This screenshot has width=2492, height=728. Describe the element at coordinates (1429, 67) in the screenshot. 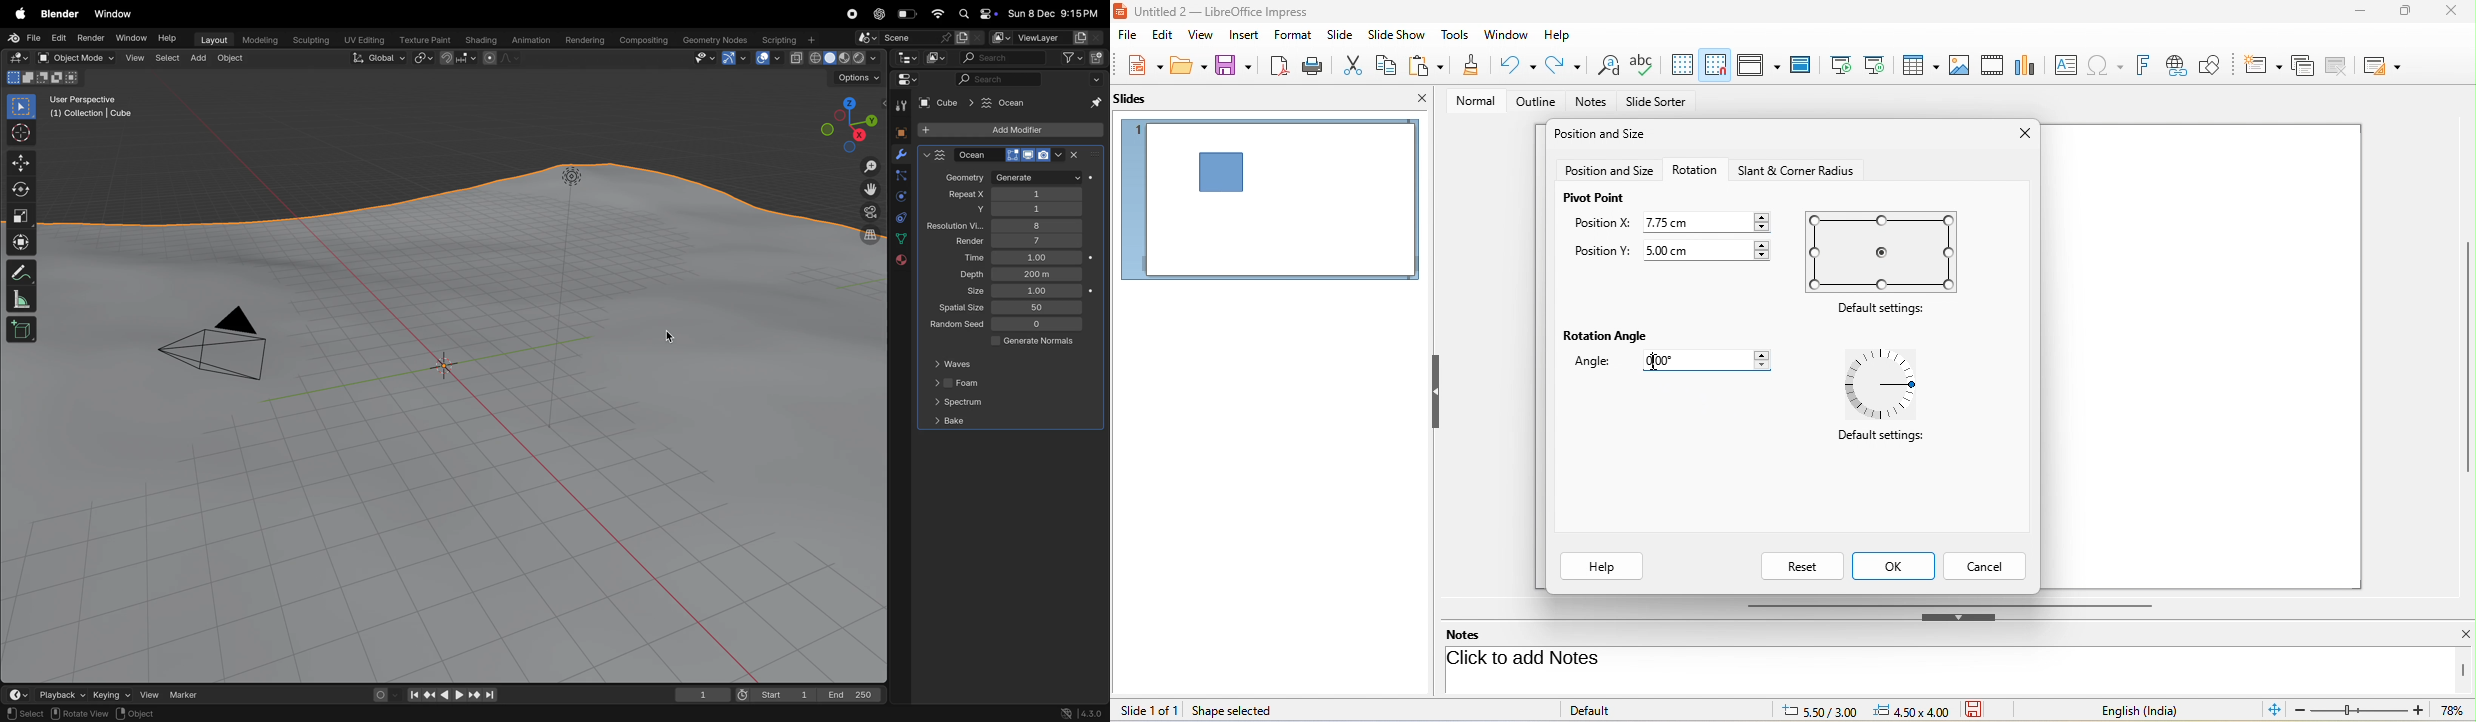

I see `paste` at that location.